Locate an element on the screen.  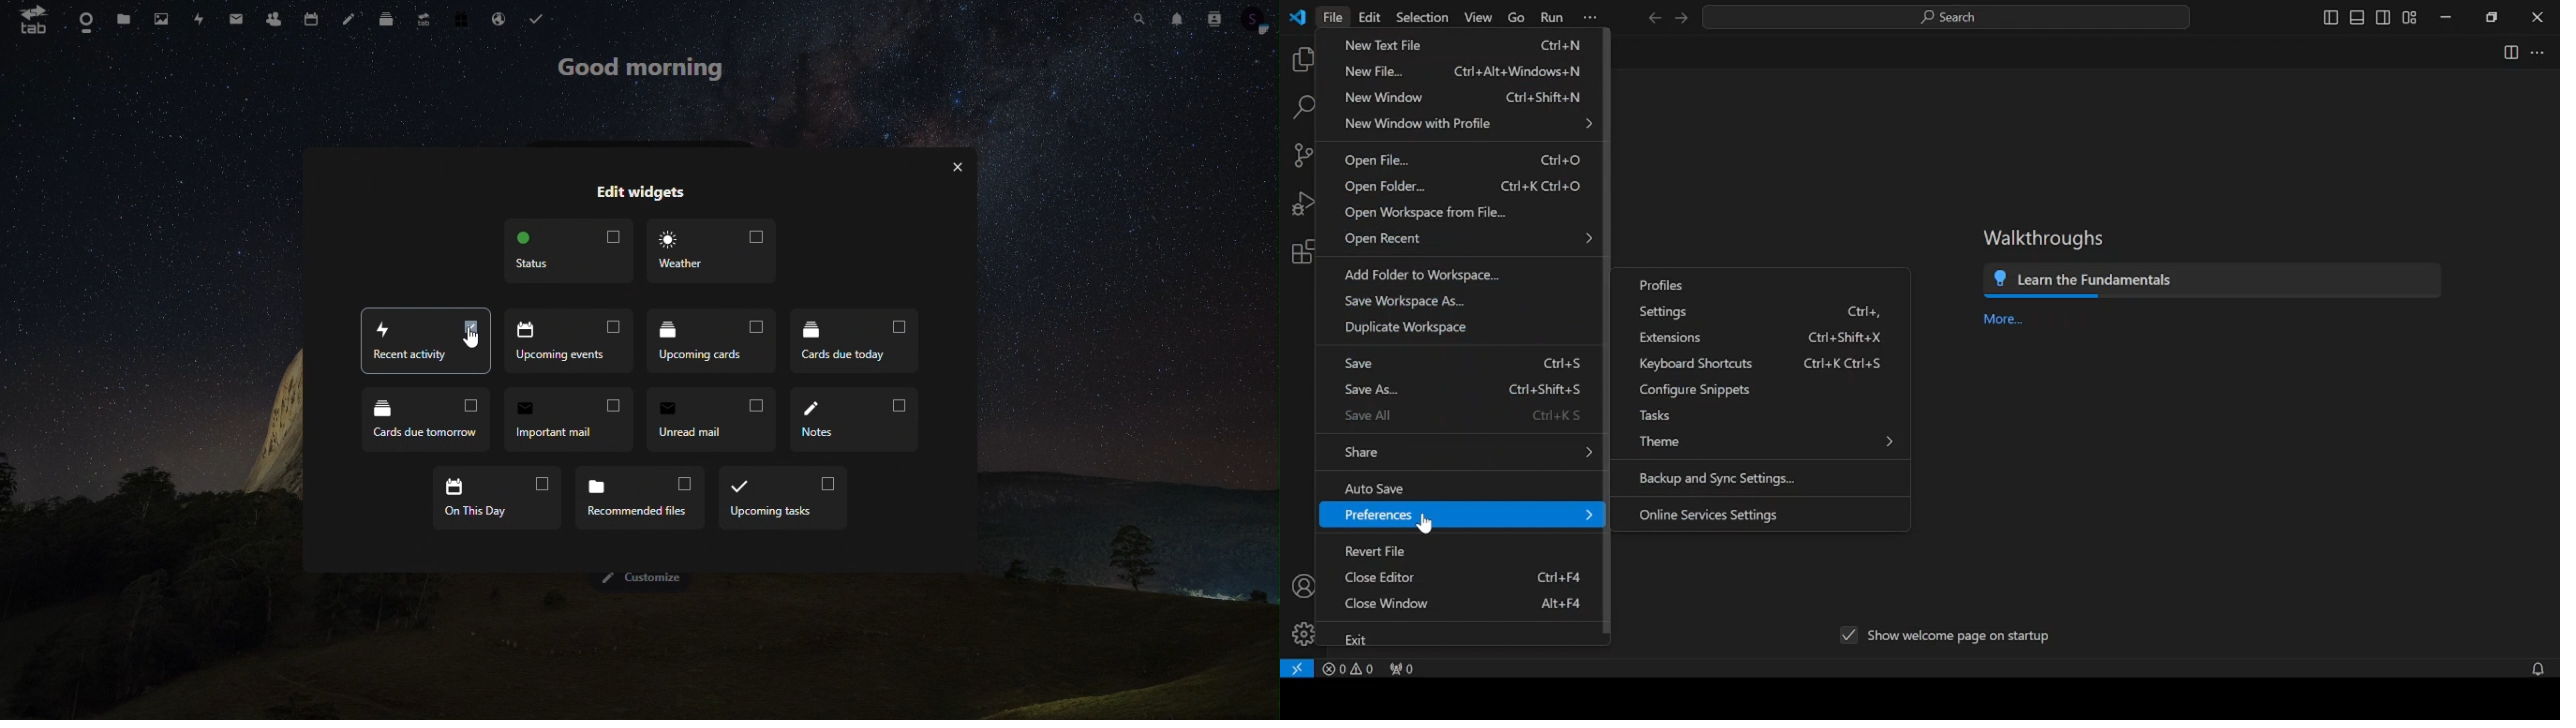
restore down is located at coordinates (2493, 17).